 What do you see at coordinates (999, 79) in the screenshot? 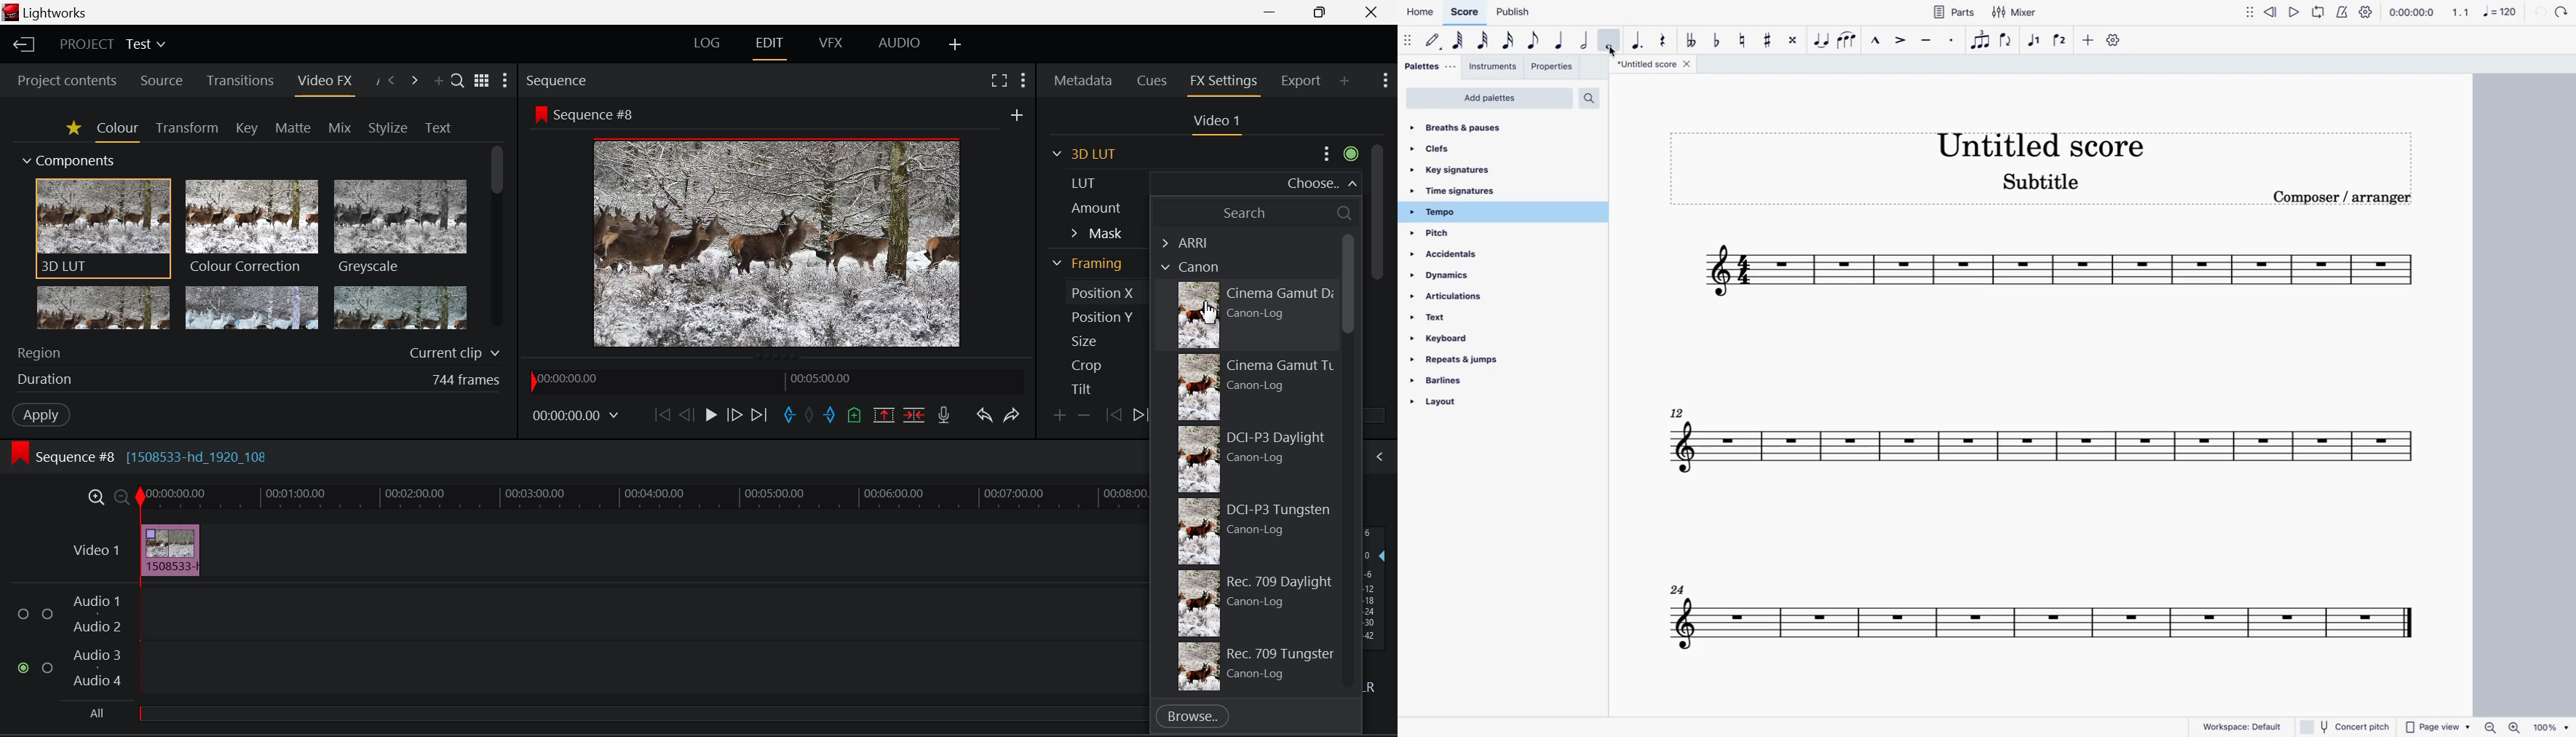
I see `Full Screen` at bounding box center [999, 79].